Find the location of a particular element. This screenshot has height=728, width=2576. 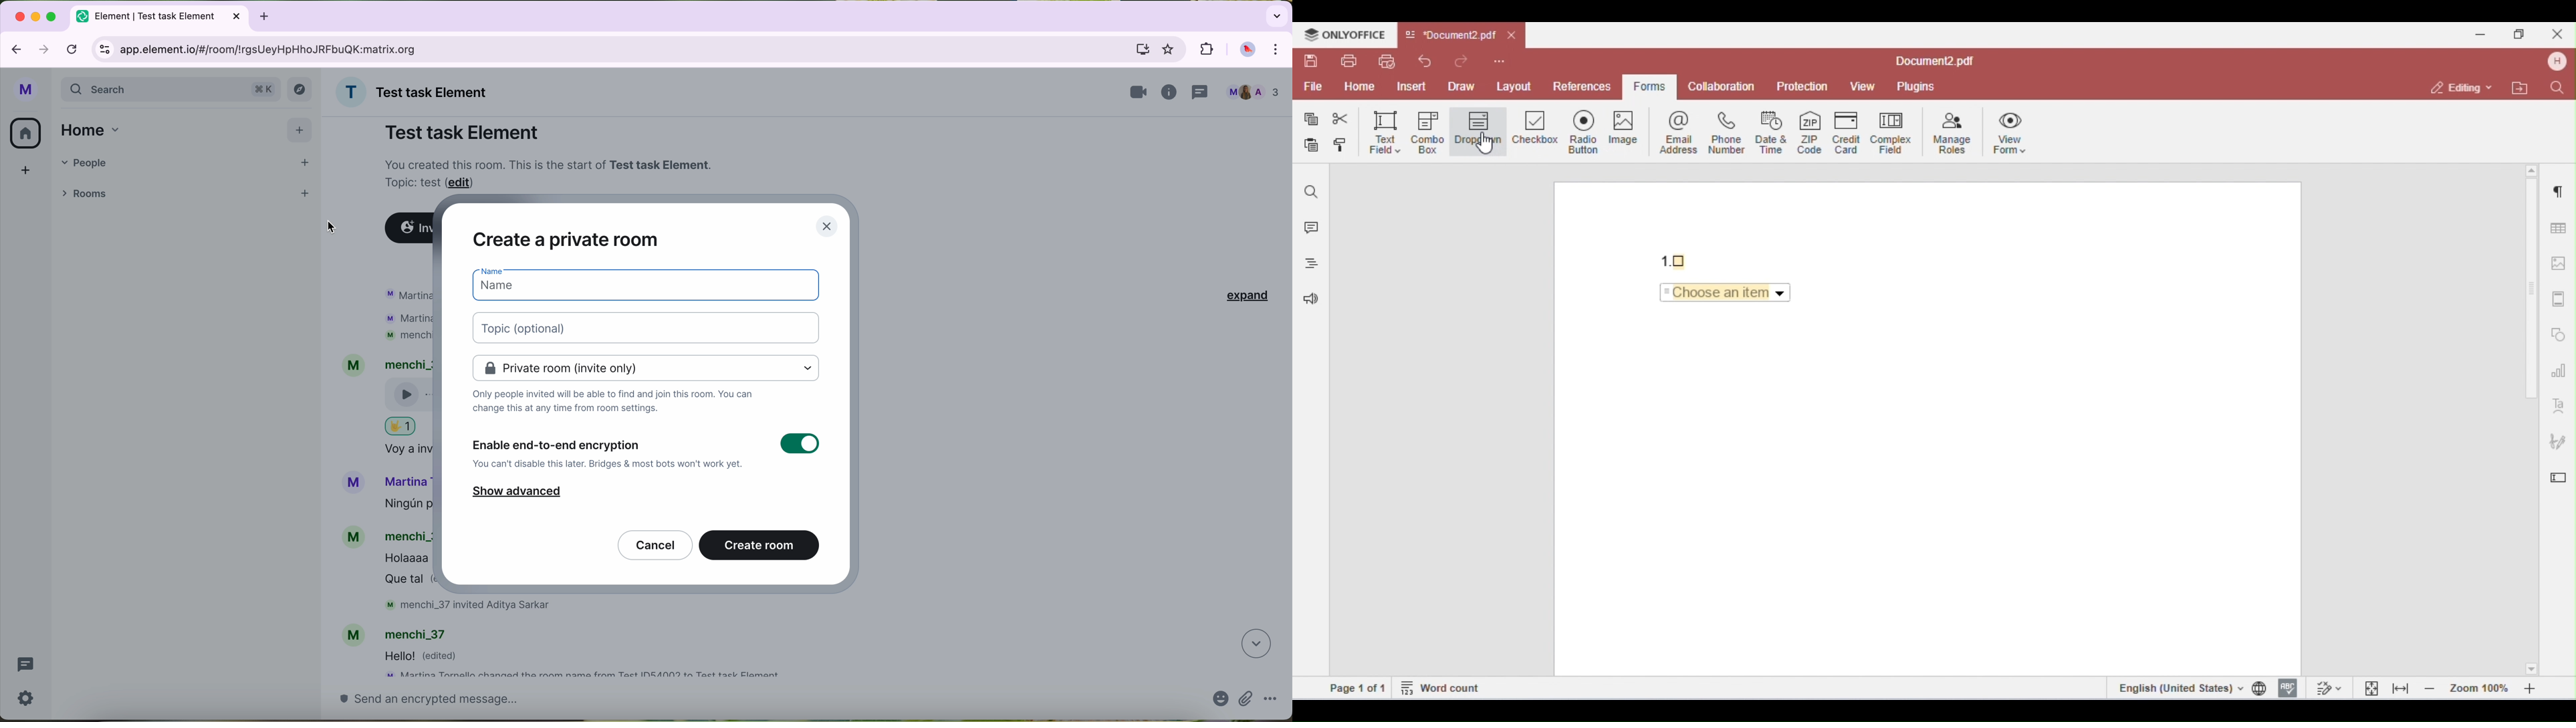

navigate down is located at coordinates (1254, 644).